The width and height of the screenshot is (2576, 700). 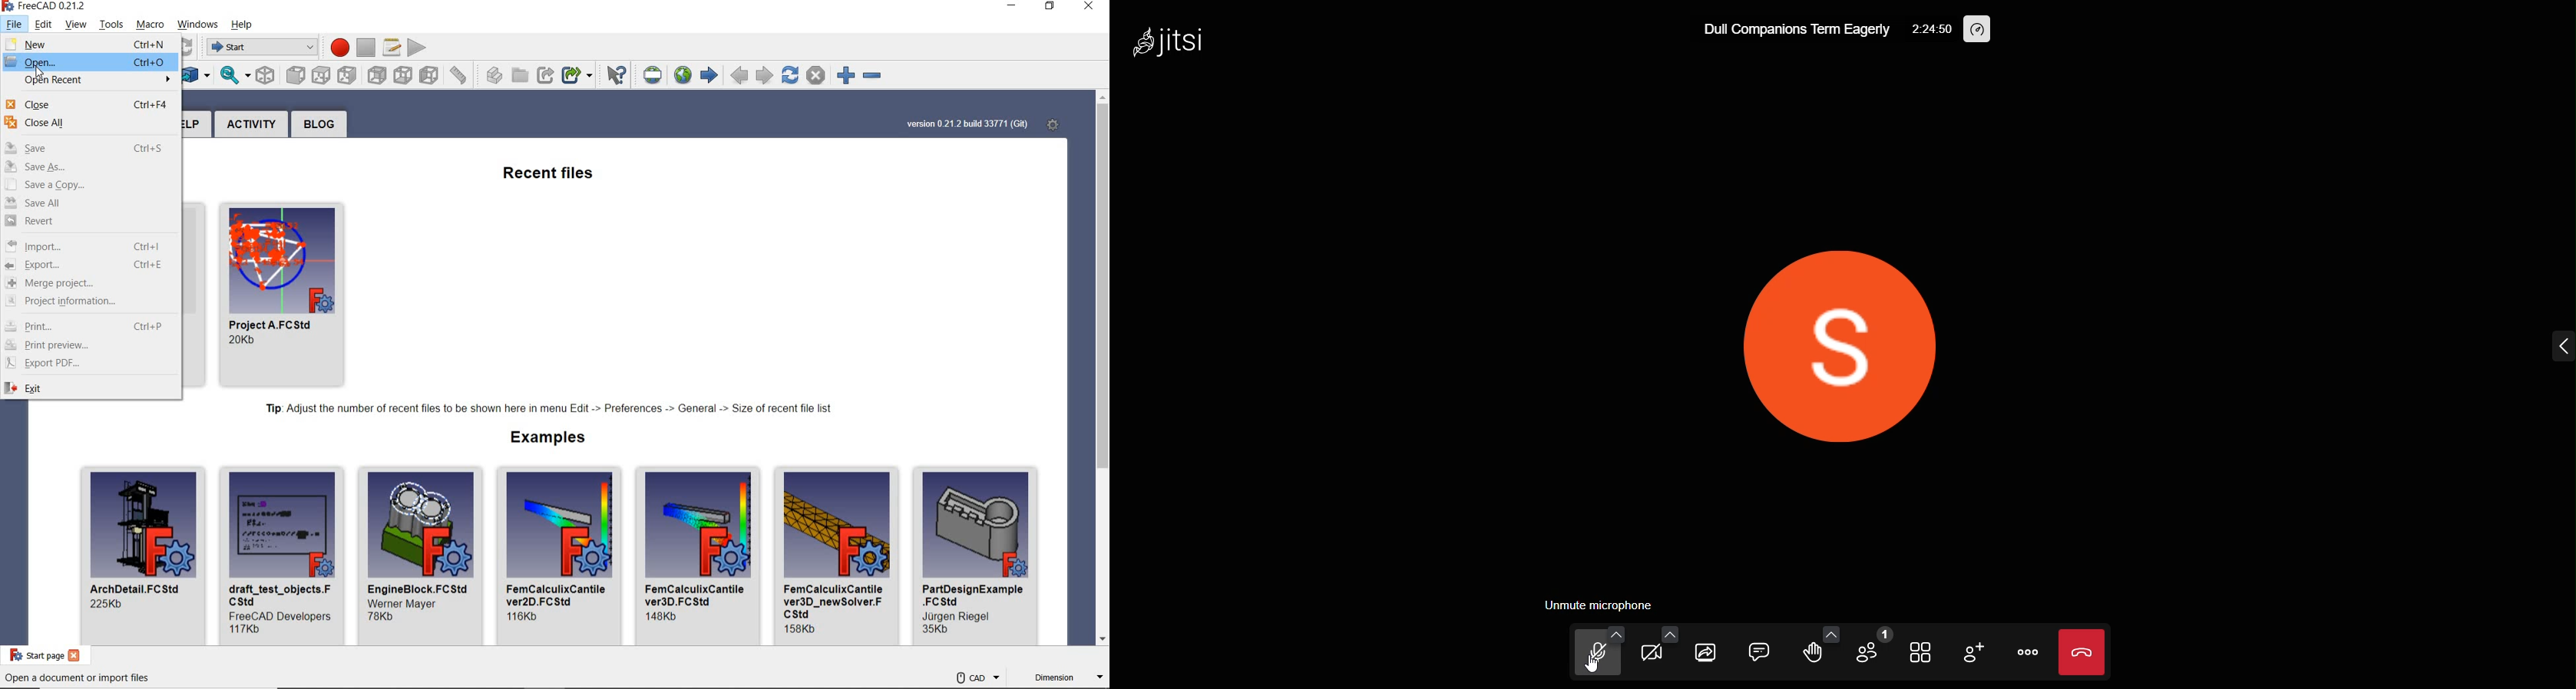 What do you see at coordinates (348, 77) in the screenshot?
I see `RIGHT` at bounding box center [348, 77].